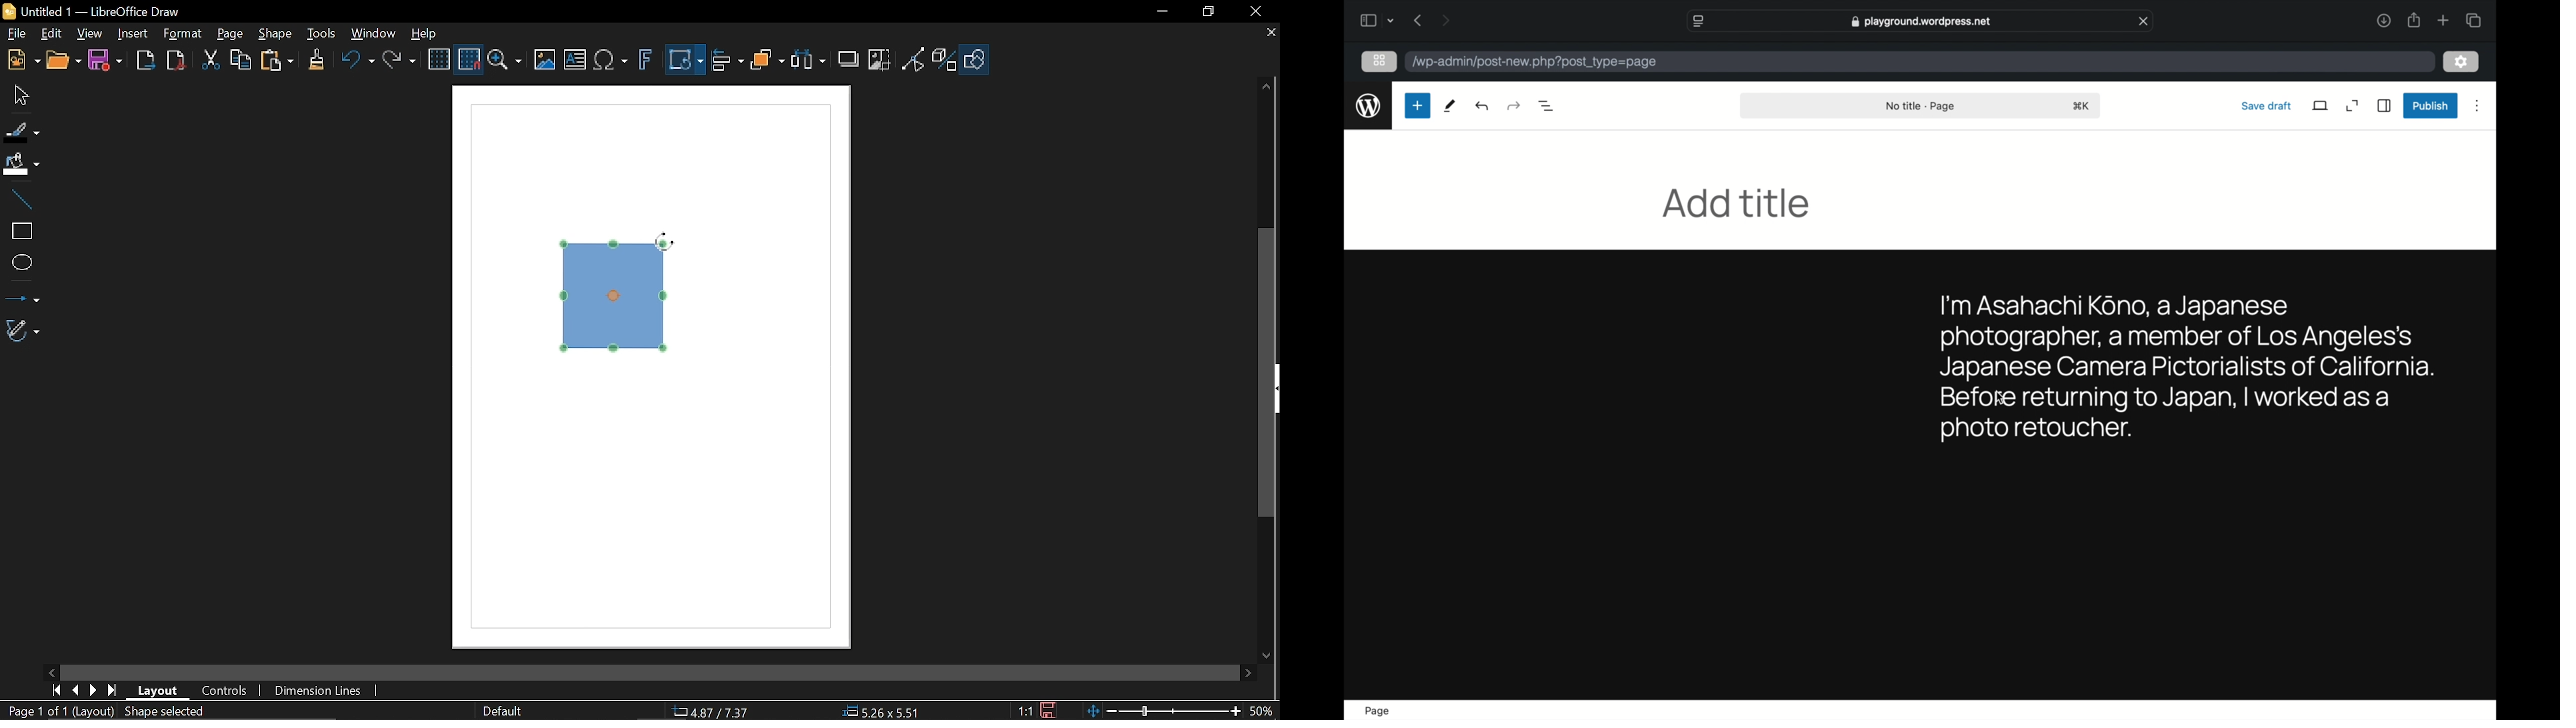 This screenshot has width=2576, height=728. I want to click on 5.26x5.51 (object size ), so click(885, 711).